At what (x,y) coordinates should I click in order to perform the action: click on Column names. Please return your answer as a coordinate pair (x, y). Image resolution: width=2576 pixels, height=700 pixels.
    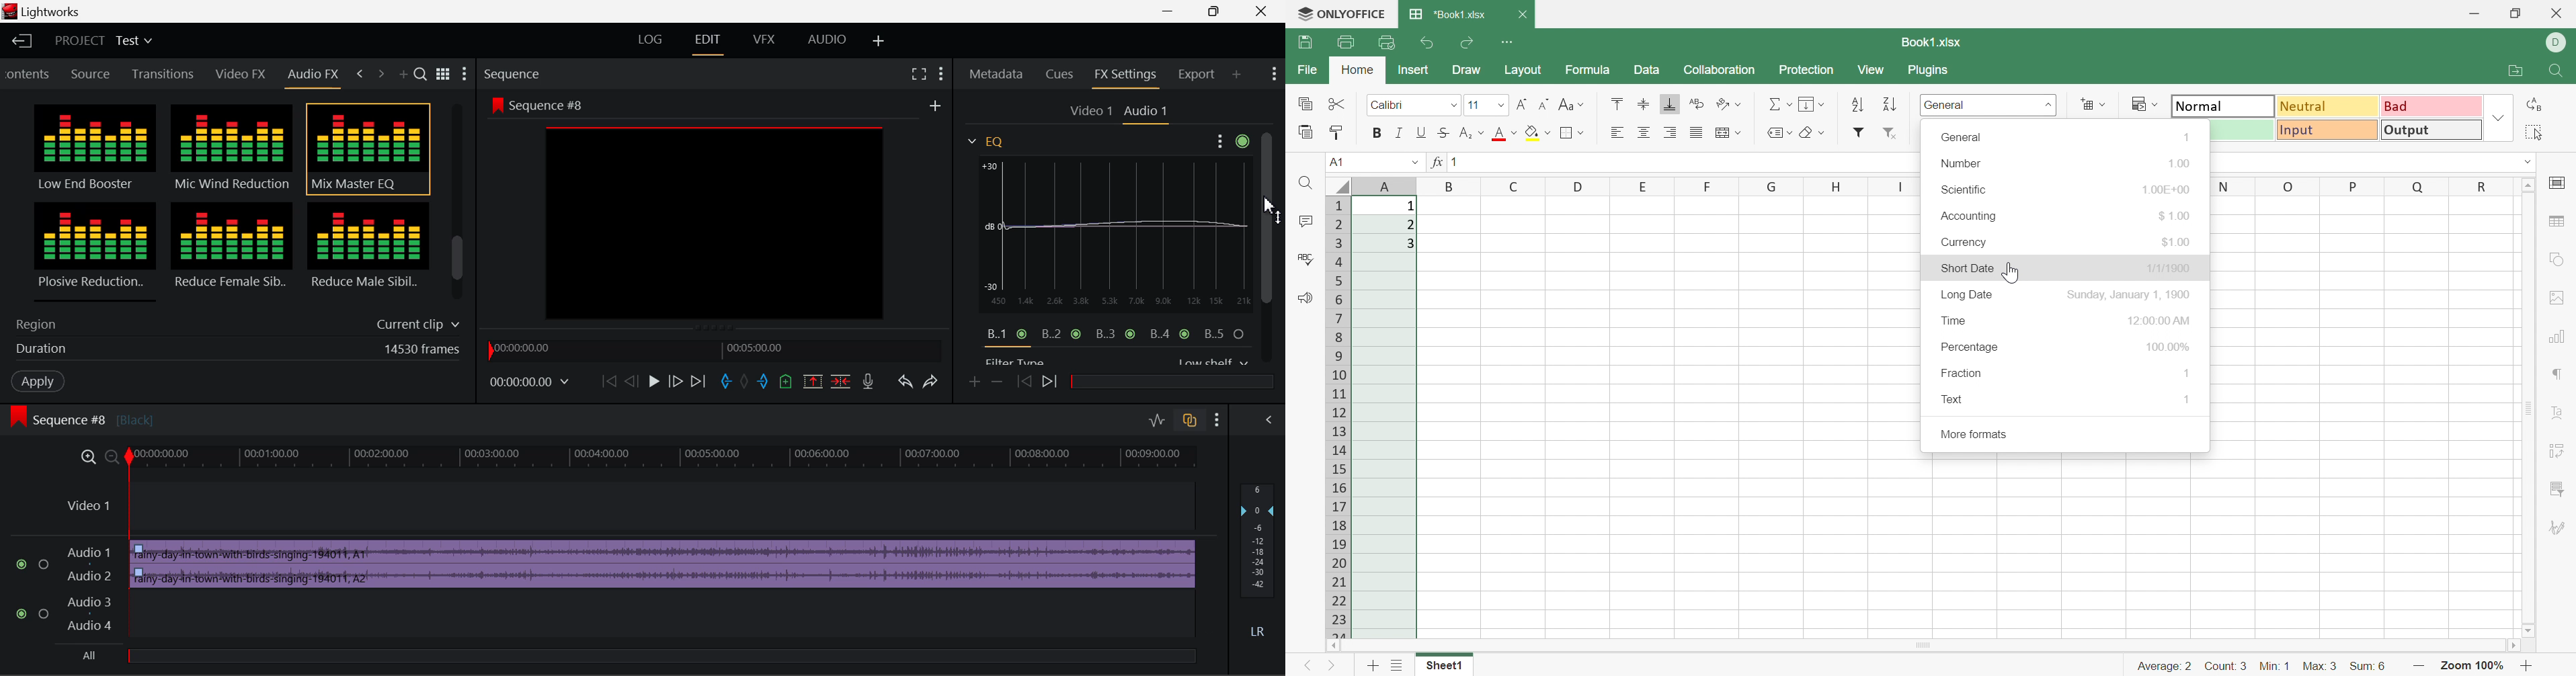
    Looking at the image, I should click on (1645, 186).